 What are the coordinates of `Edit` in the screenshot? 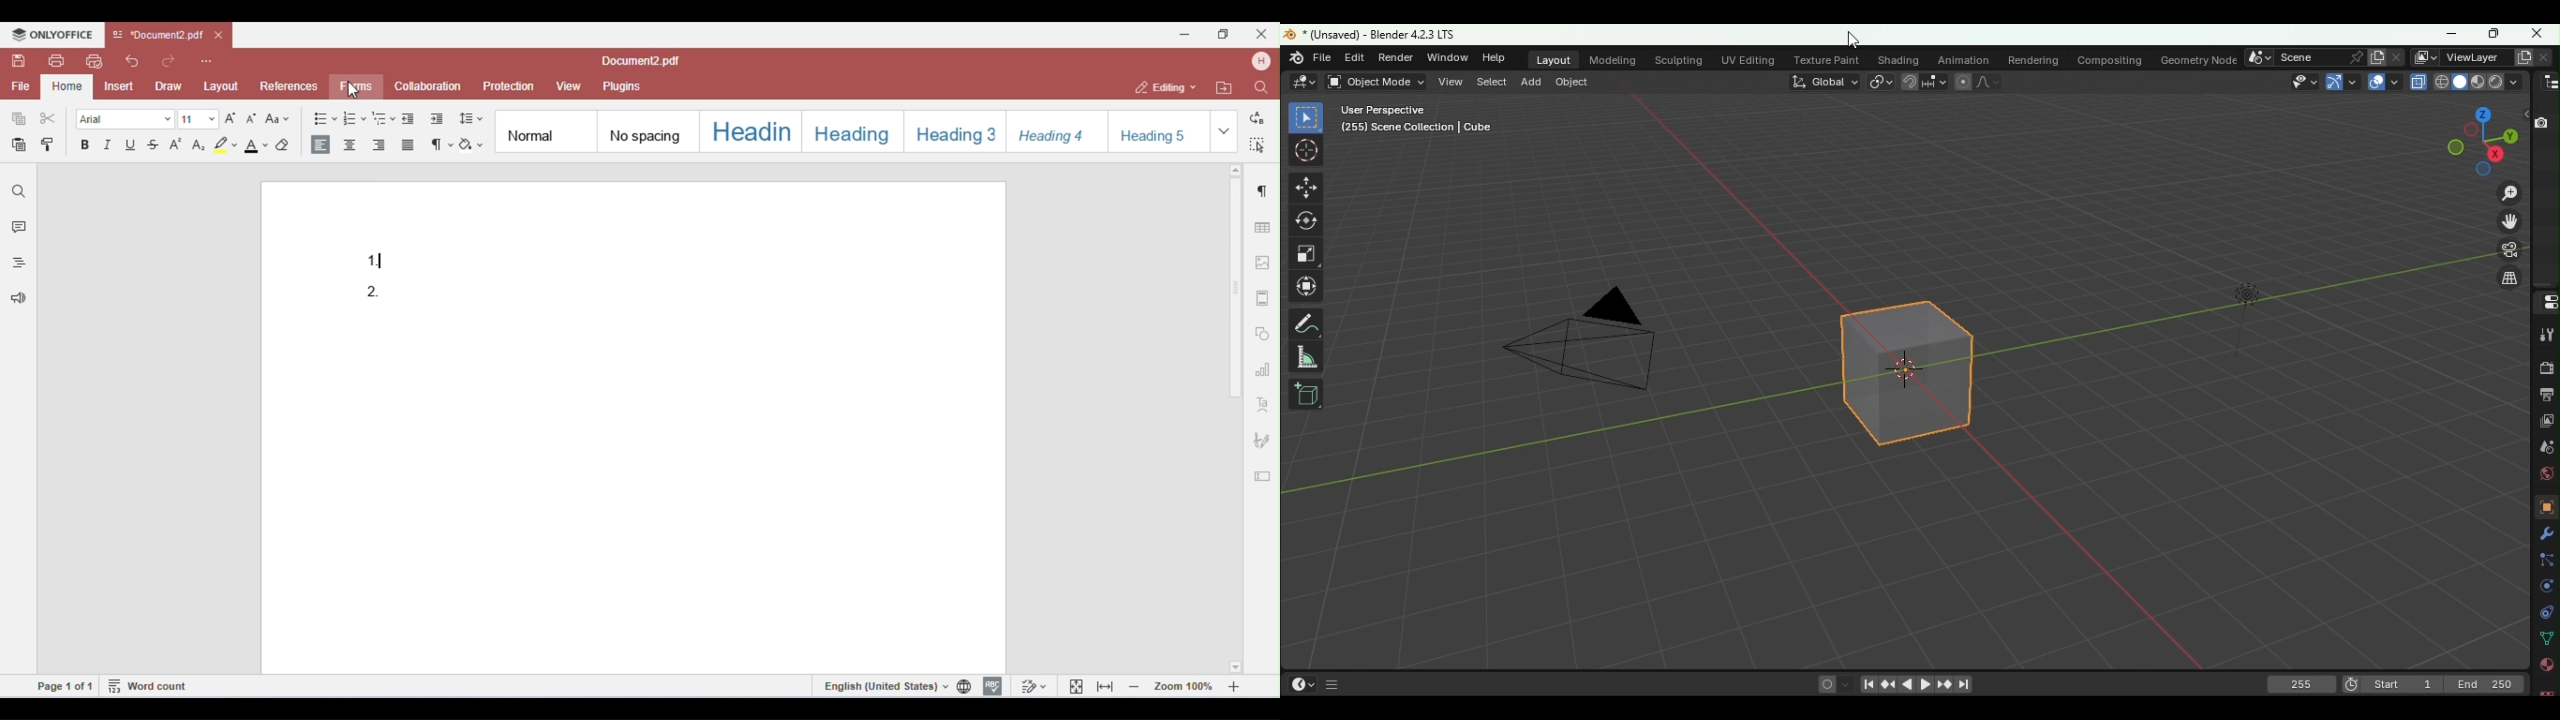 It's located at (1355, 59).